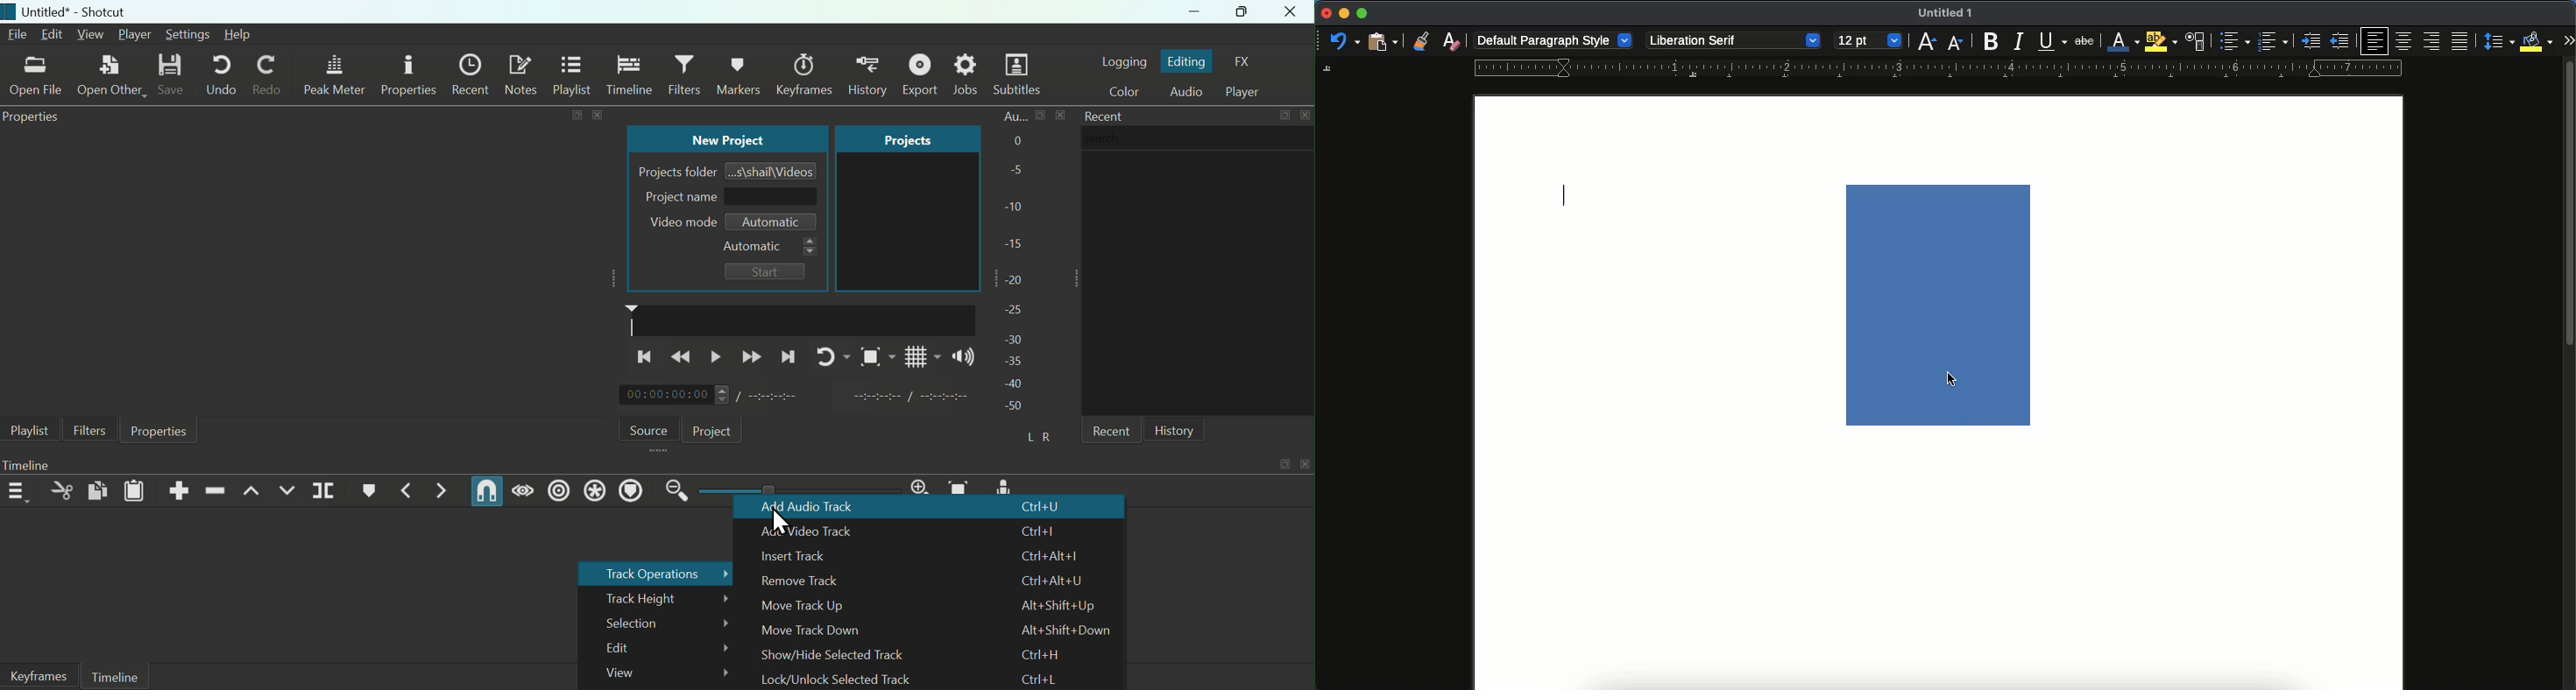 The height and width of the screenshot is (700, 2576). What do you see at coordinates (1240, 12) in the screenshot?
I see `Maximize` at bounding box center [1240, 12].